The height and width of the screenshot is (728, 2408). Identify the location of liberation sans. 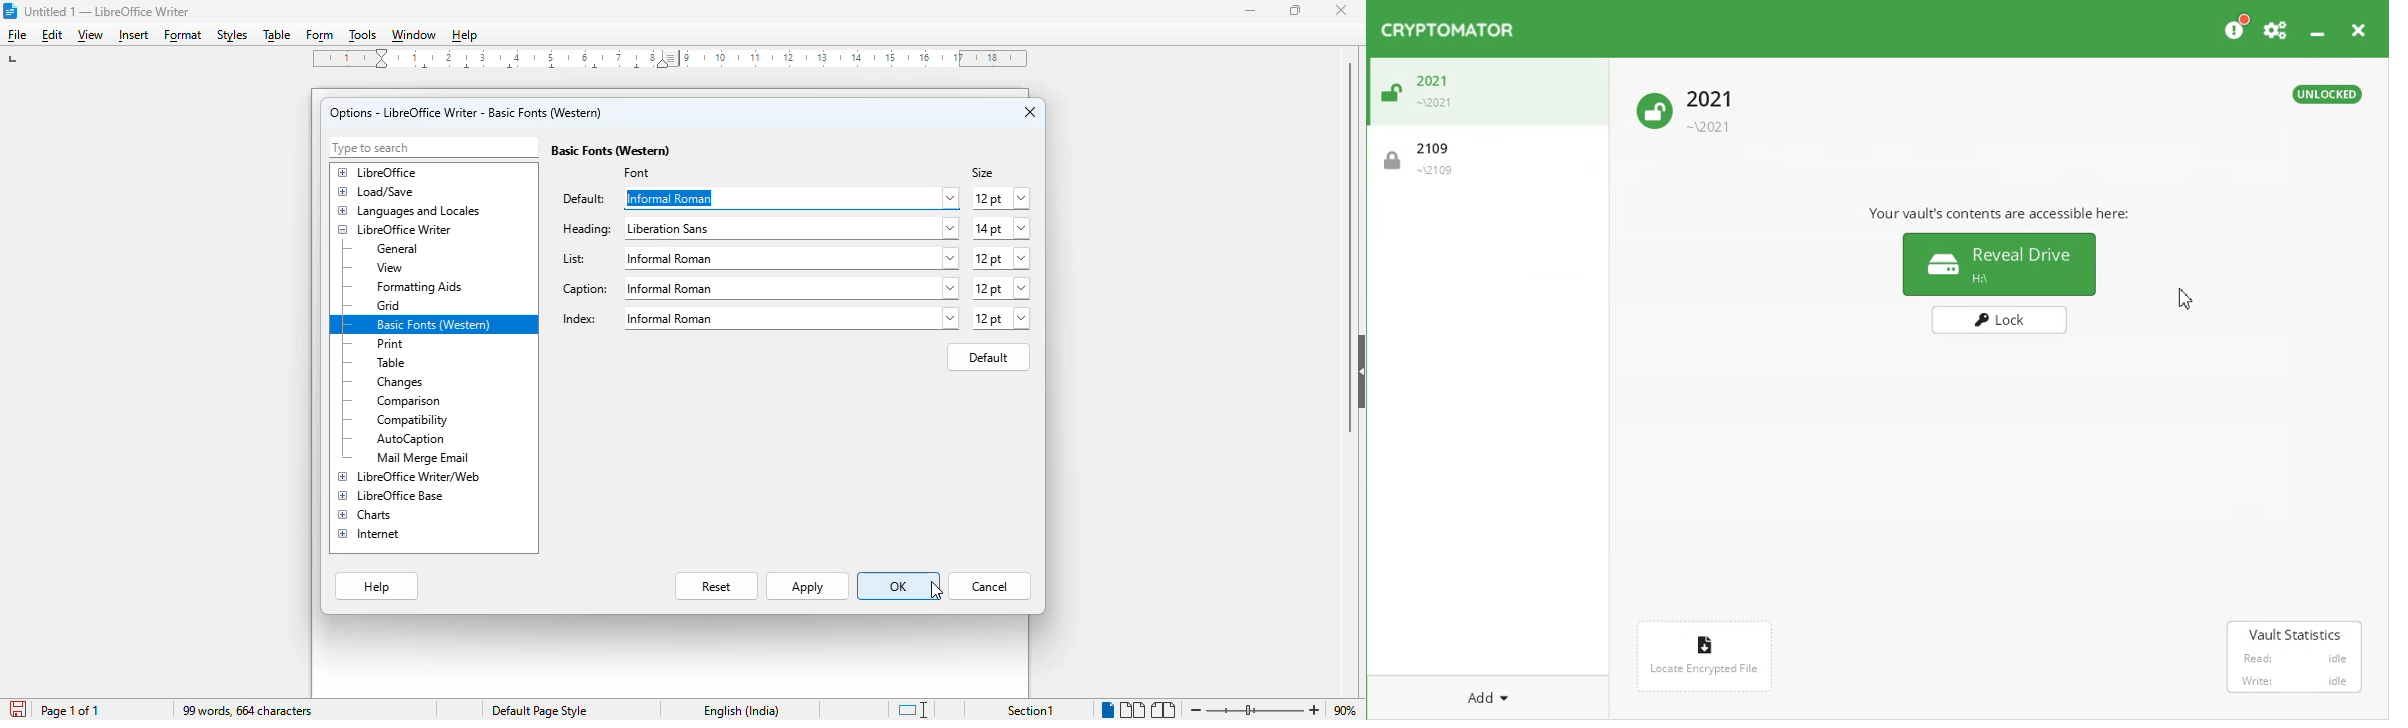
(791, 319).